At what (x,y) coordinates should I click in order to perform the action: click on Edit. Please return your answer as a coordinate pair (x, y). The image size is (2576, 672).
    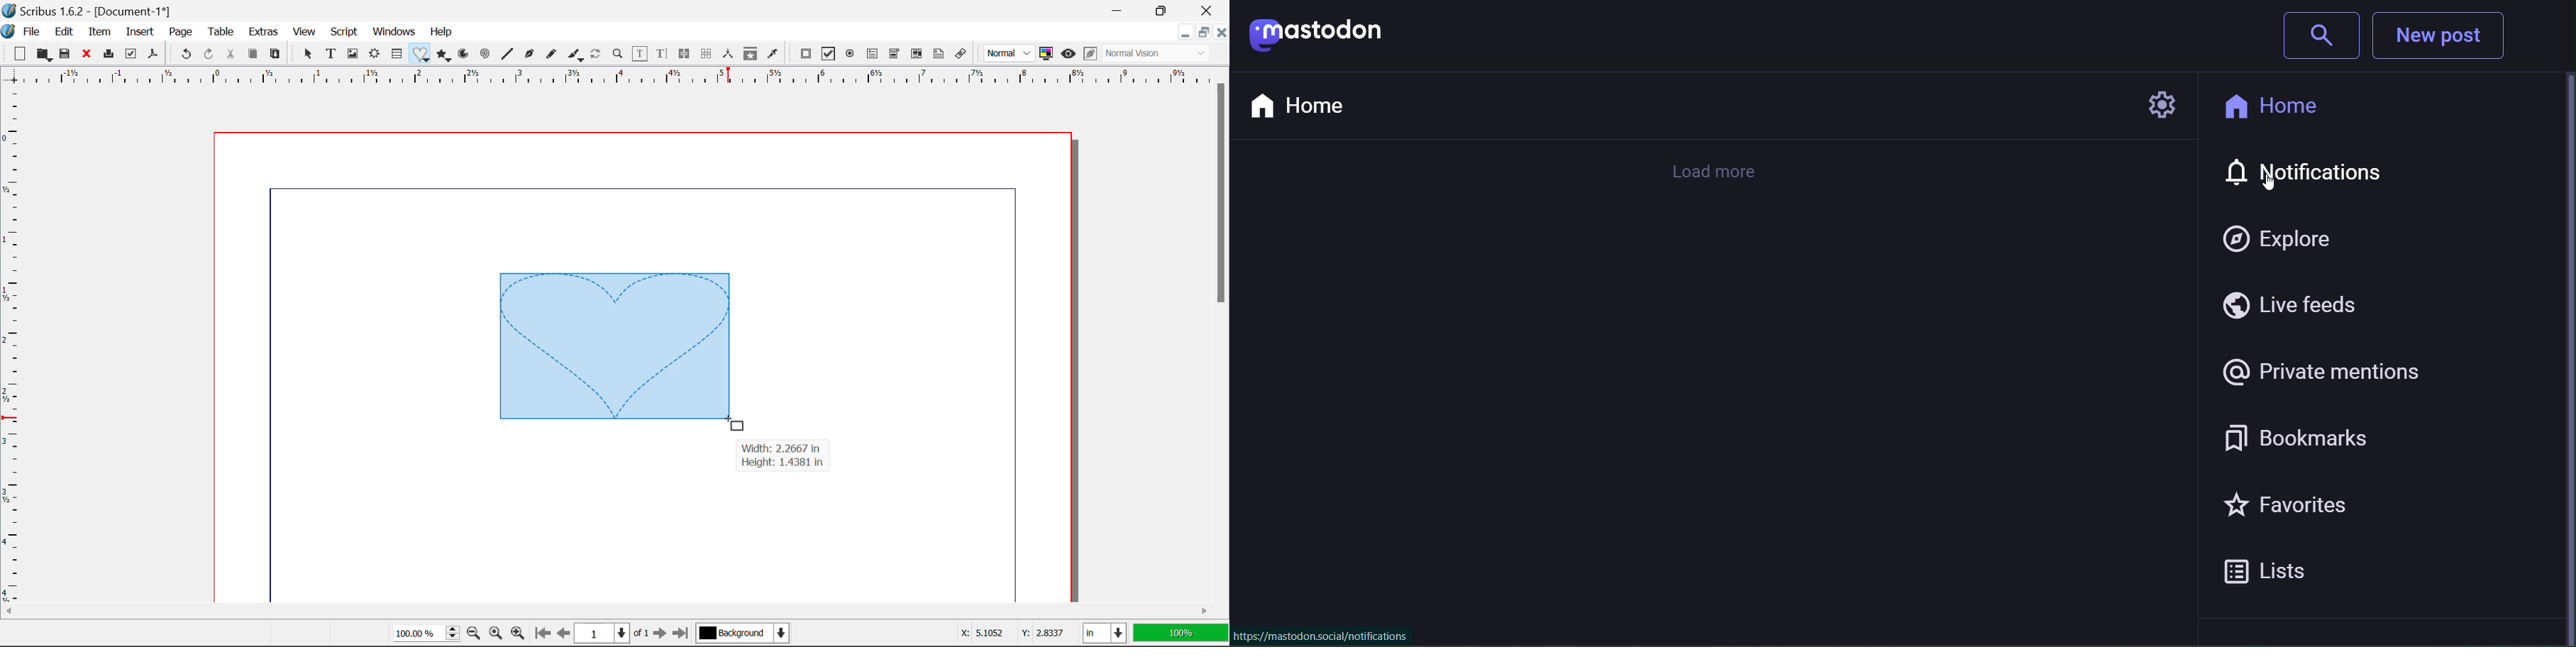
    Looking at the image, I should click on (64, 32).